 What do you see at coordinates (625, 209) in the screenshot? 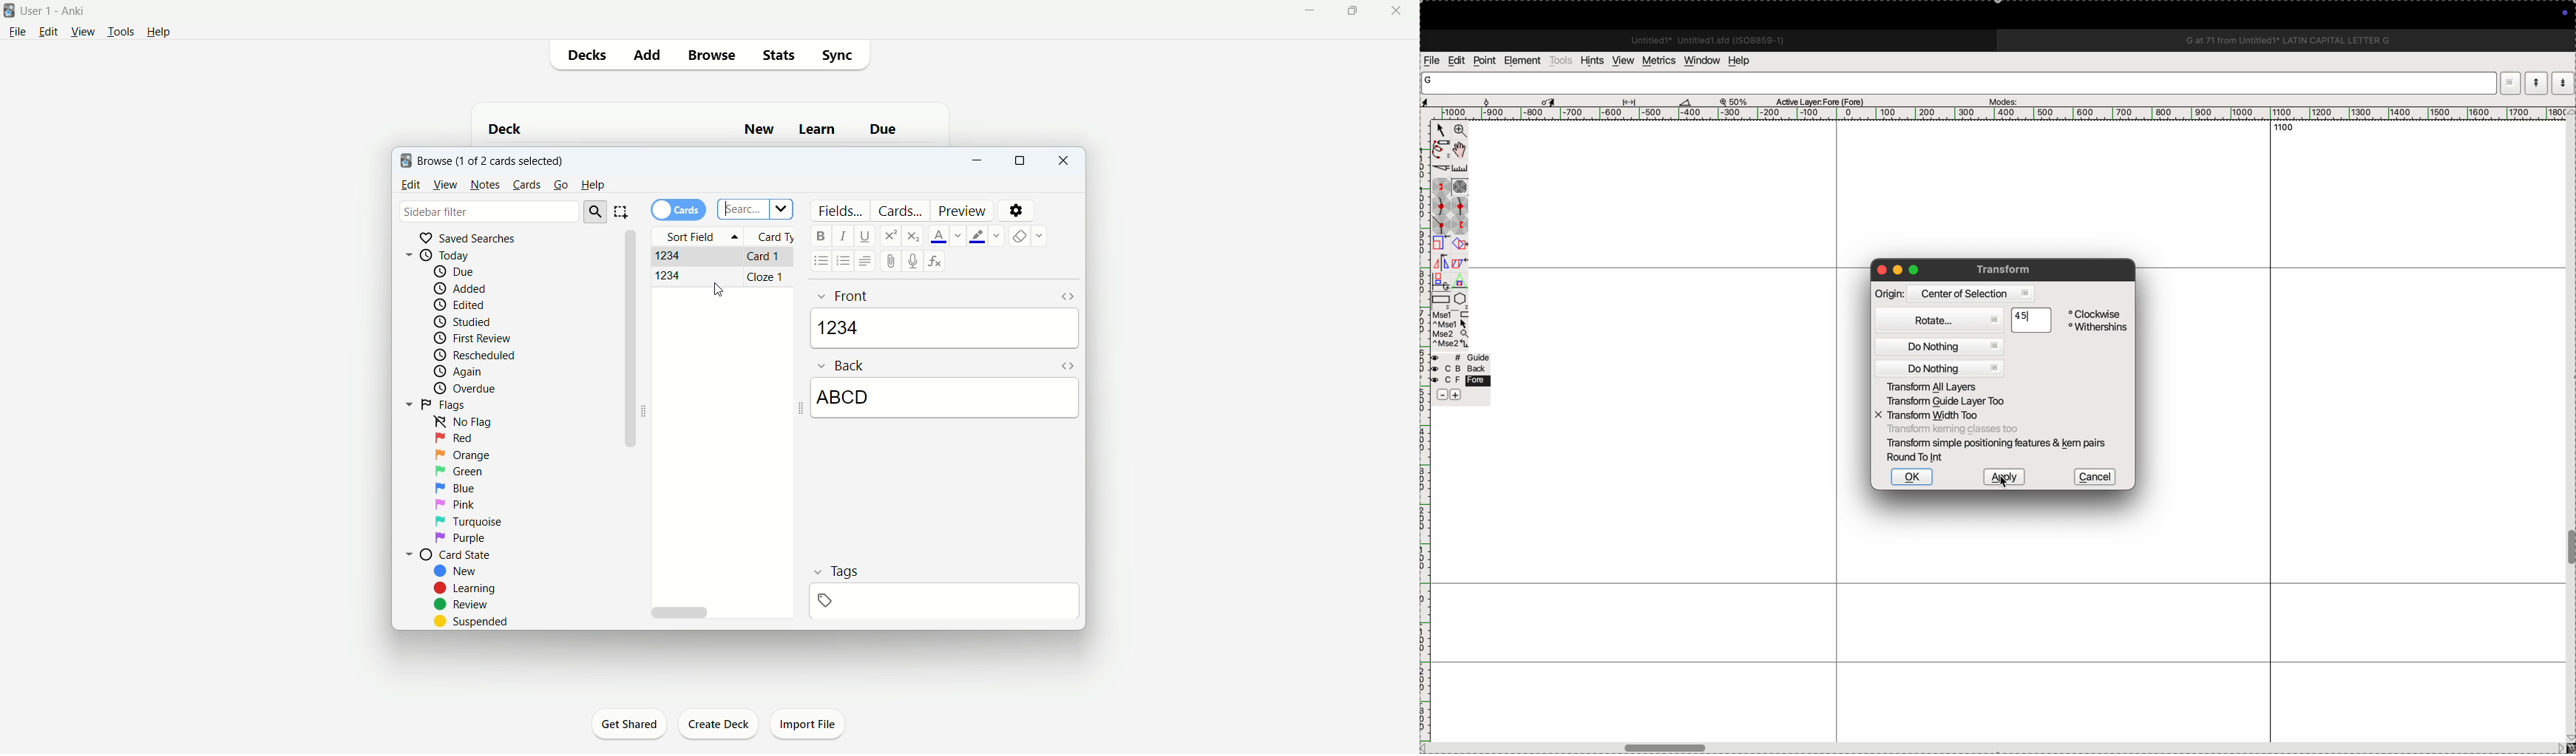
I see `select` at bounding box center [625, 209].